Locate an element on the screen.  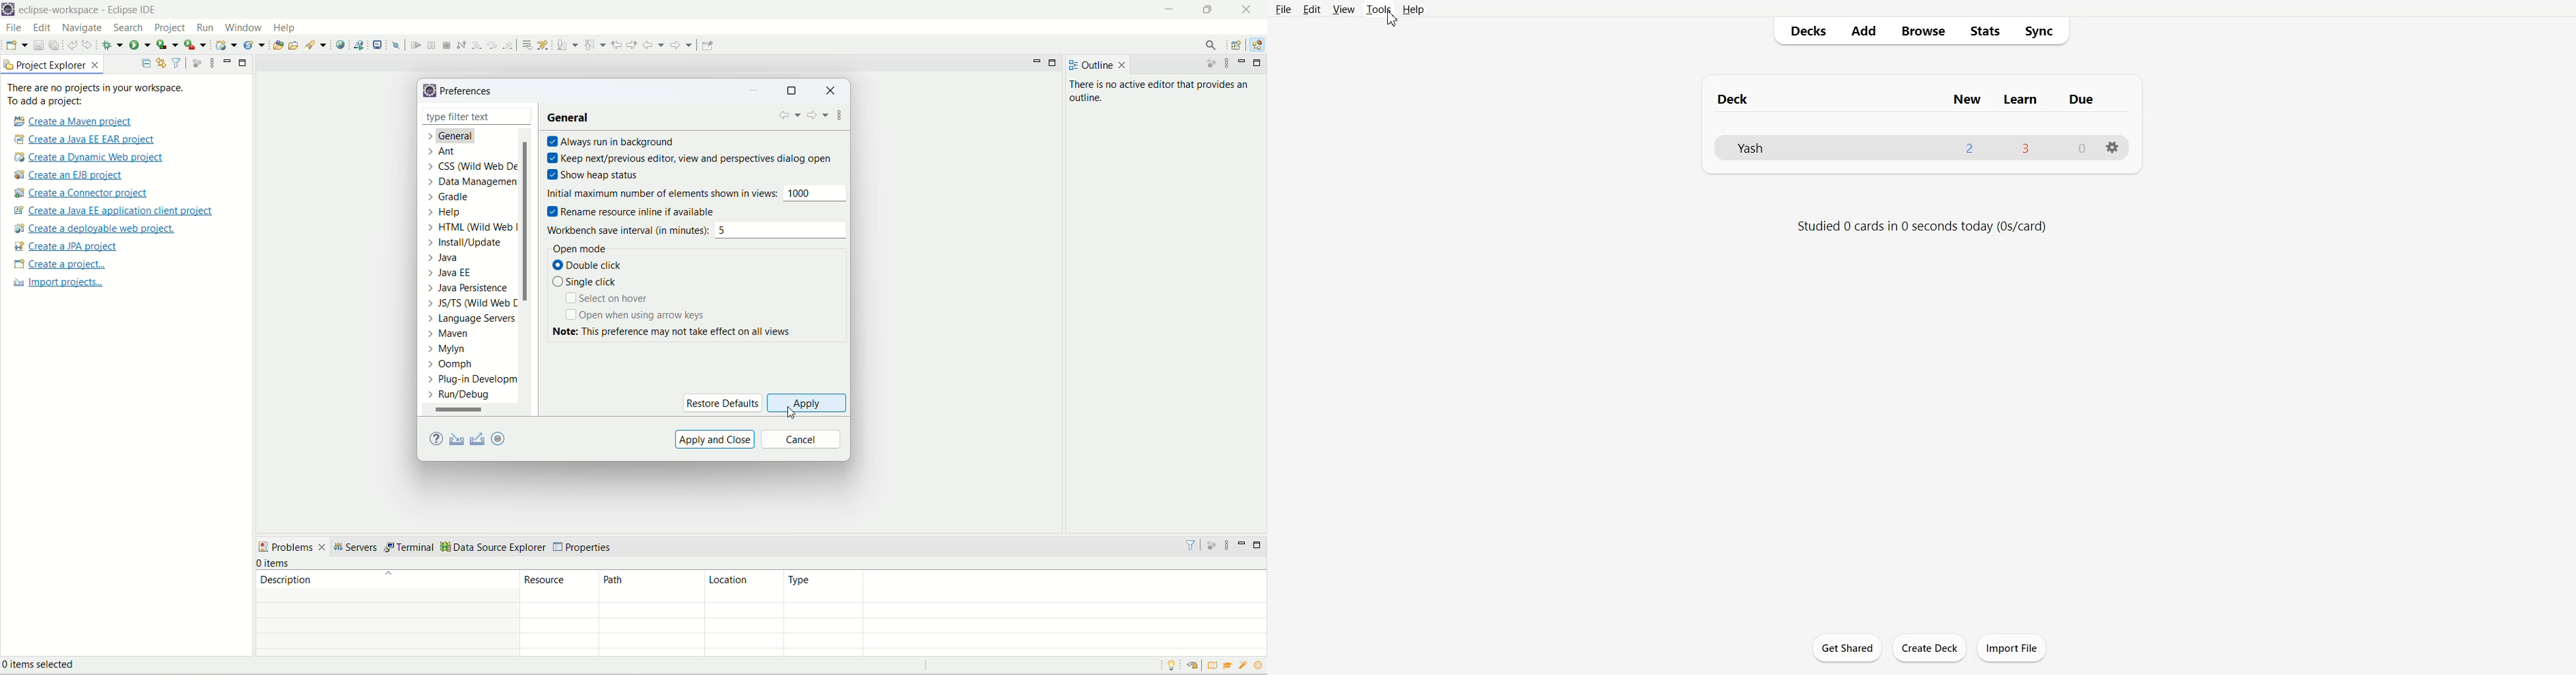
search is located at coordinates (130, 28).